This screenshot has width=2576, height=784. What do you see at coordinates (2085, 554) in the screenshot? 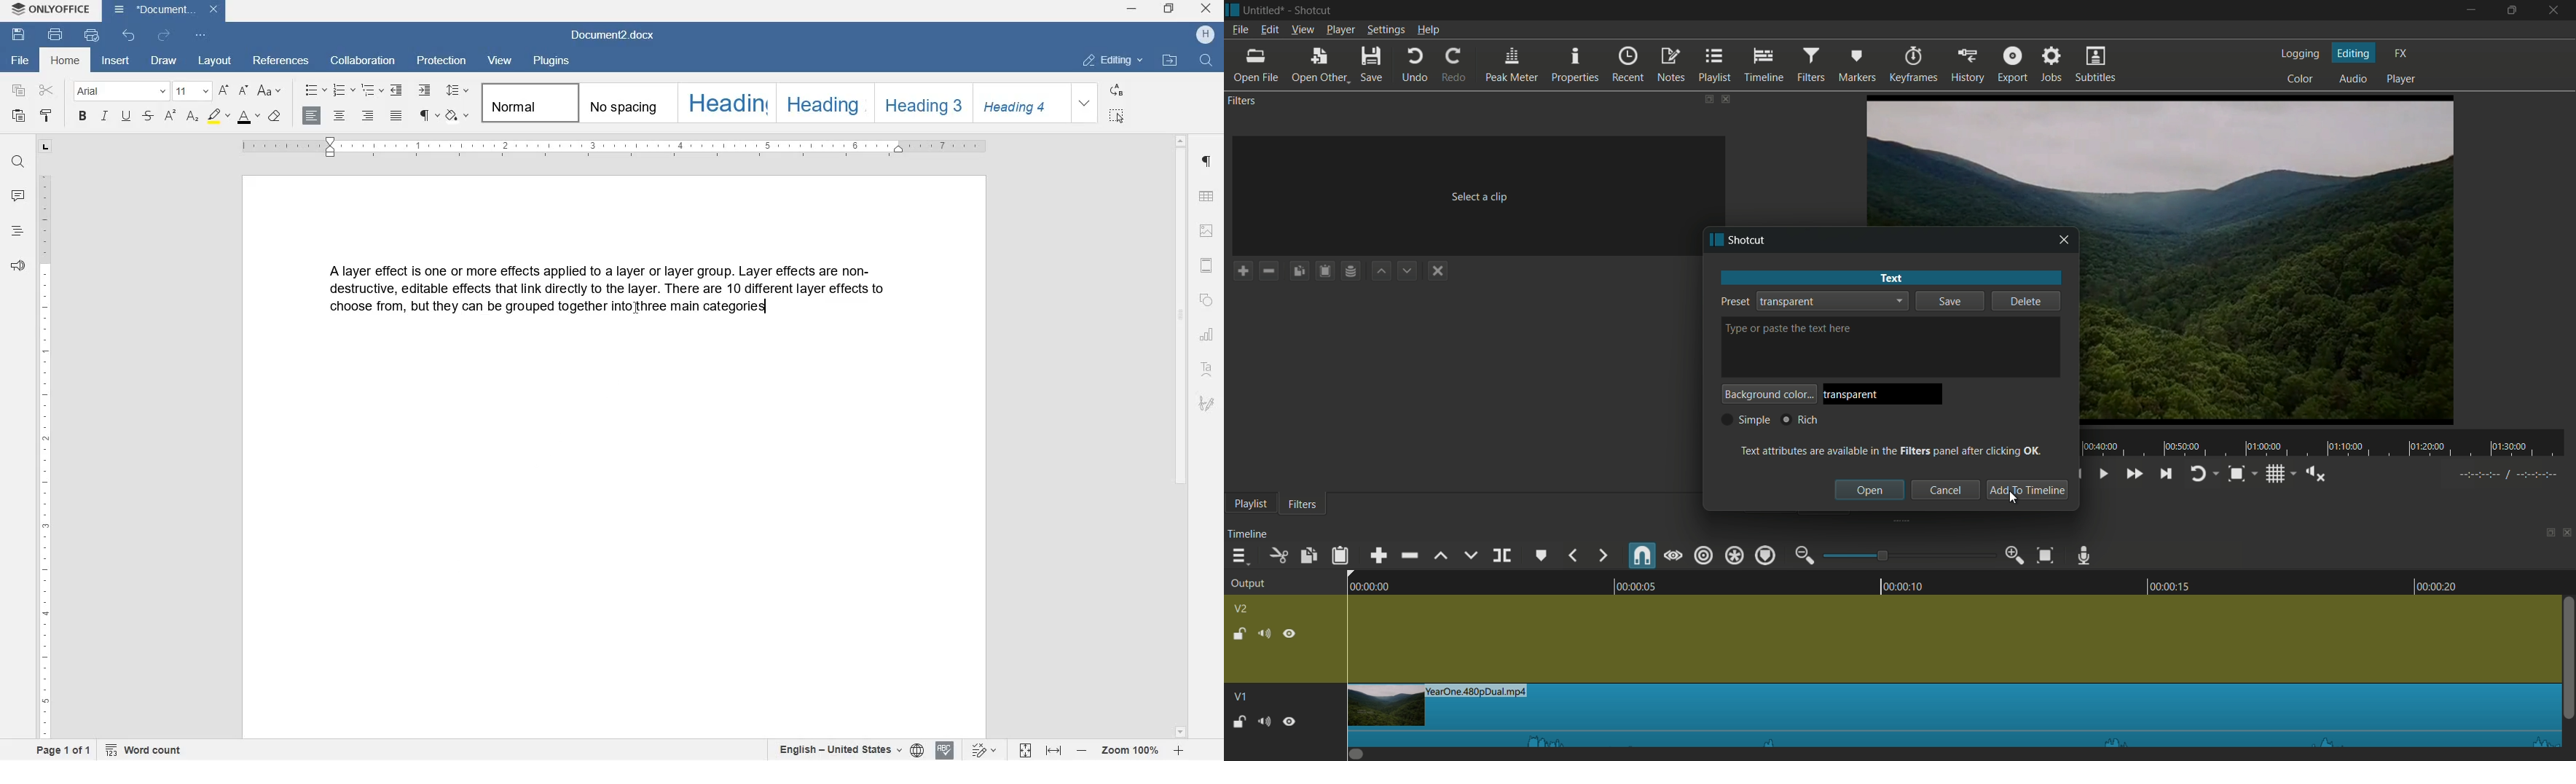
I see `record audio` at bounding box center [2085, 554].